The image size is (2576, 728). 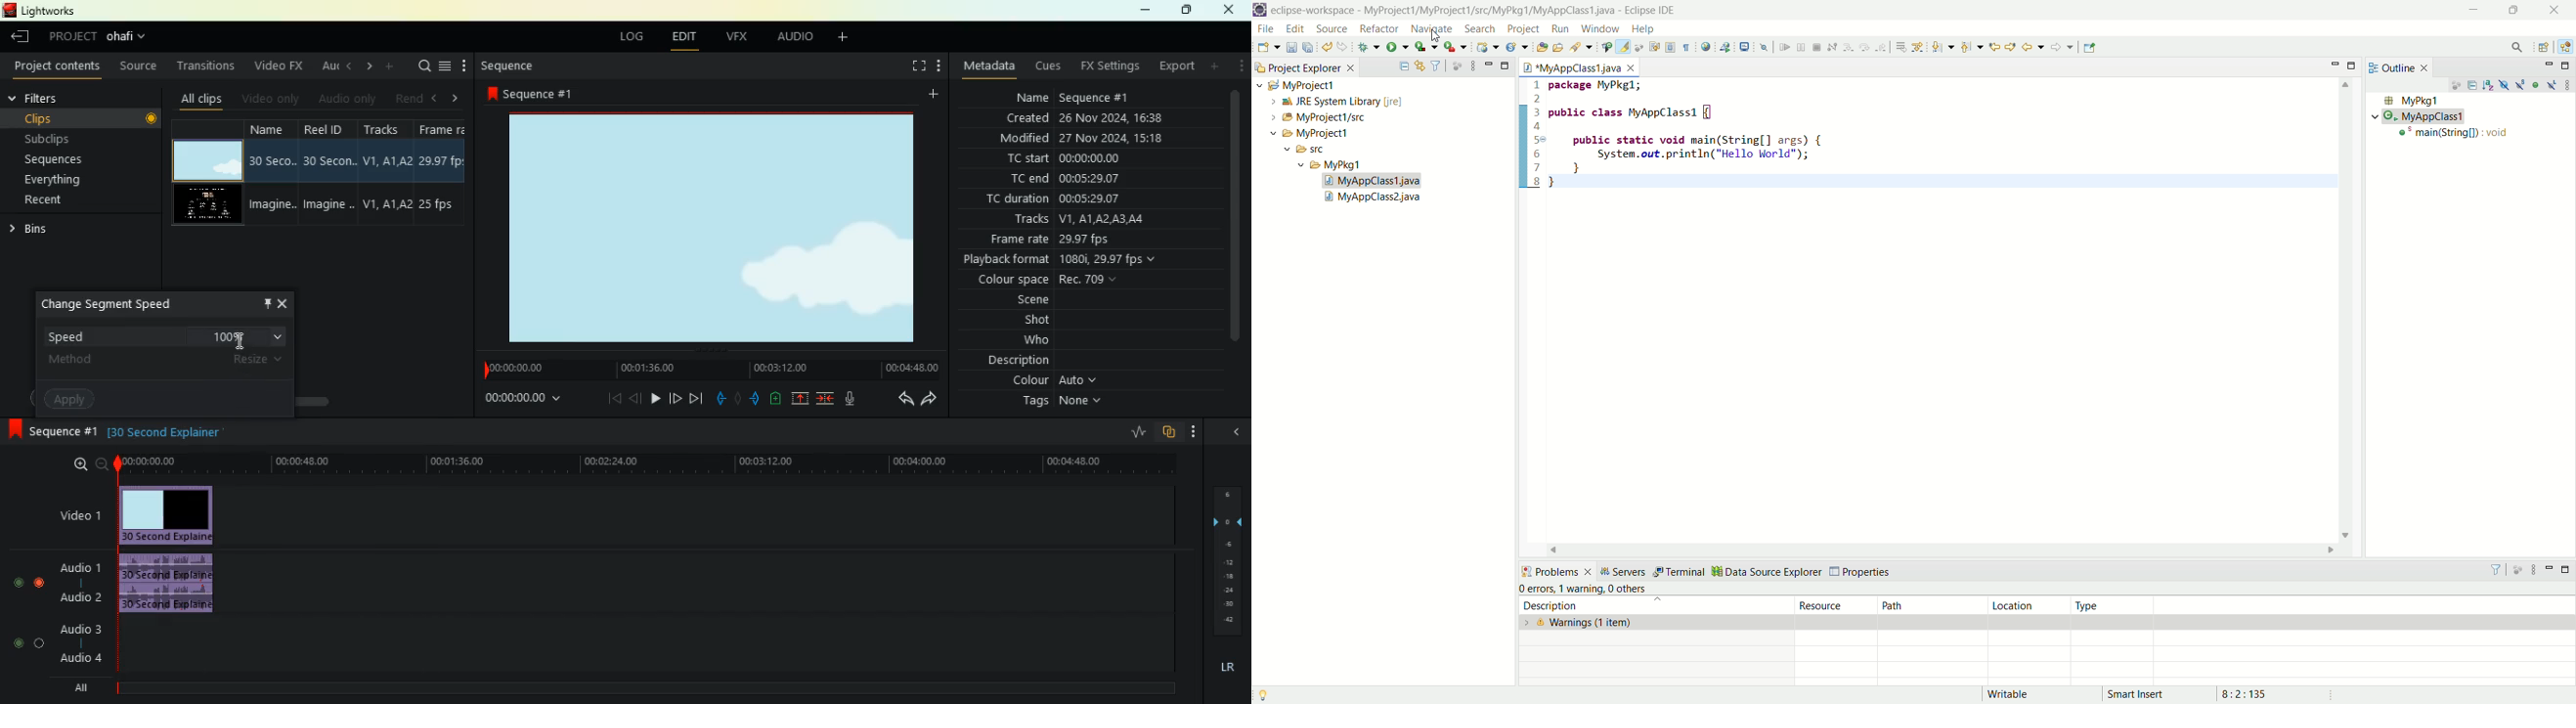 I want to click on button, so click(x=149, y=118).